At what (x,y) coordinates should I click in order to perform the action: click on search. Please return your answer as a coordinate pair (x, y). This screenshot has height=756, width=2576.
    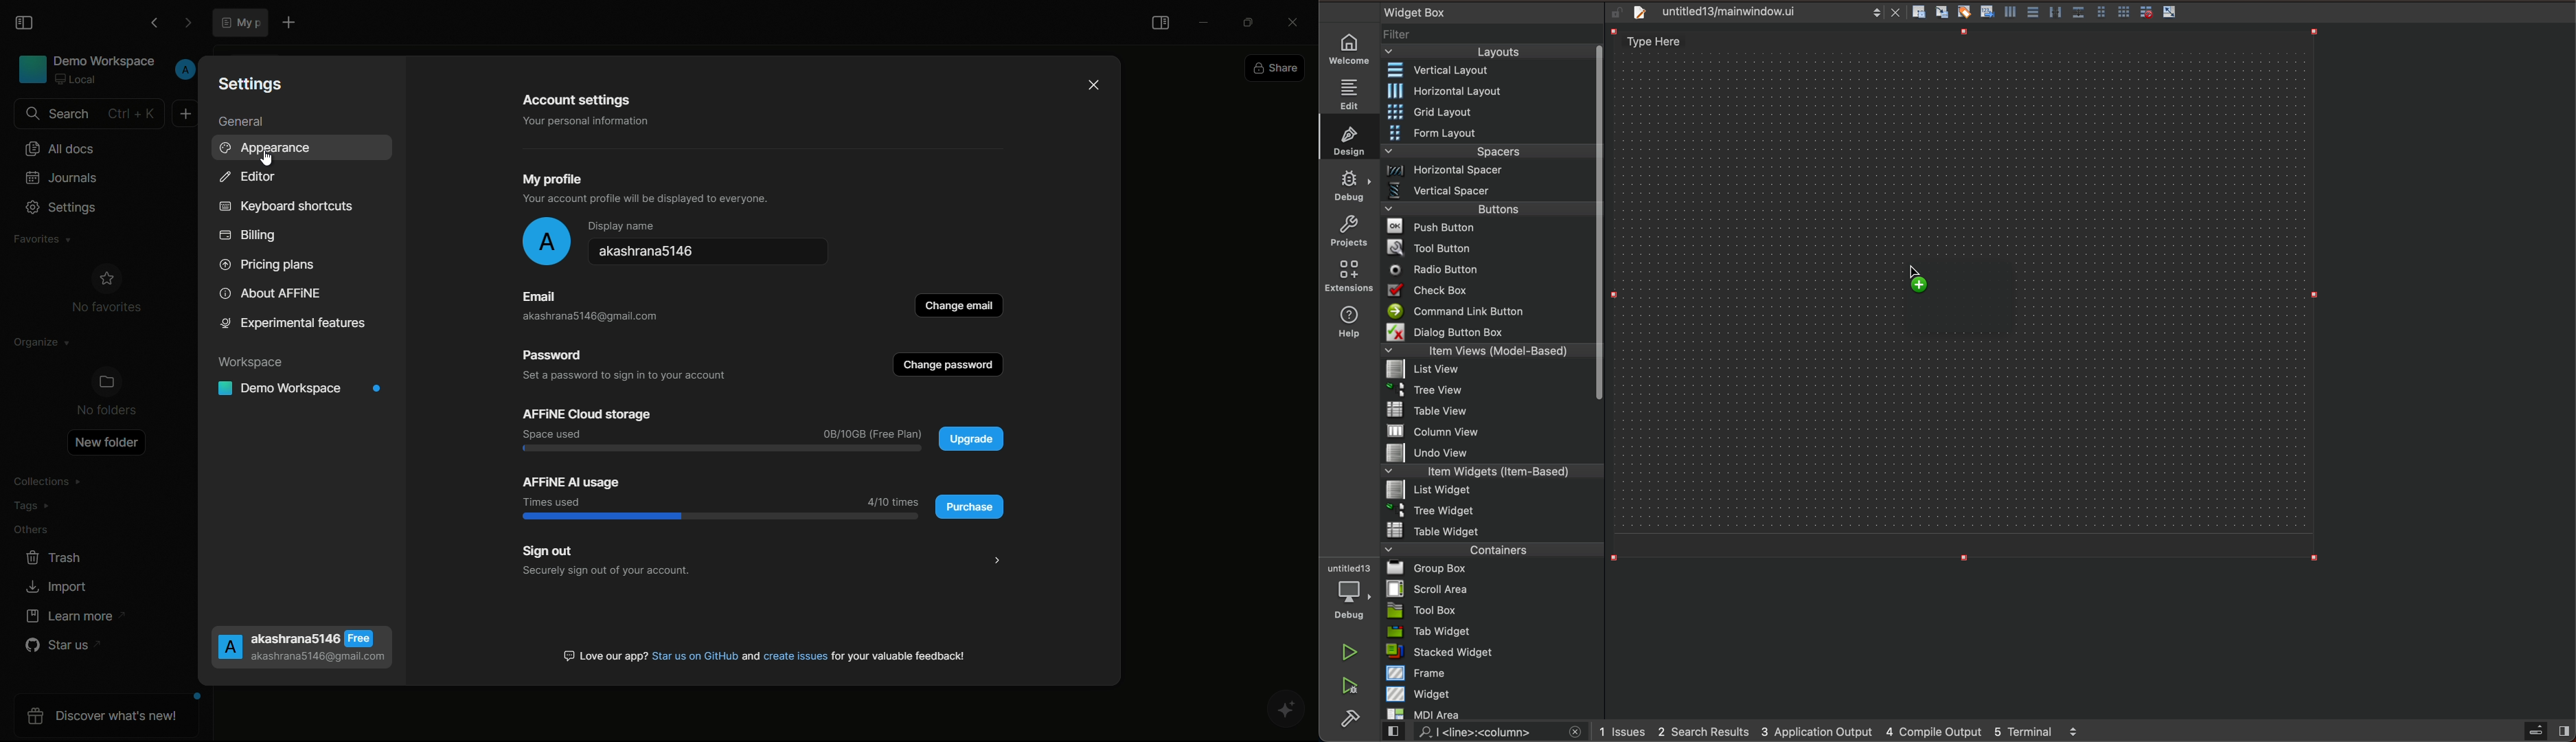
    Looking at the image, I should click on (1485, 734).